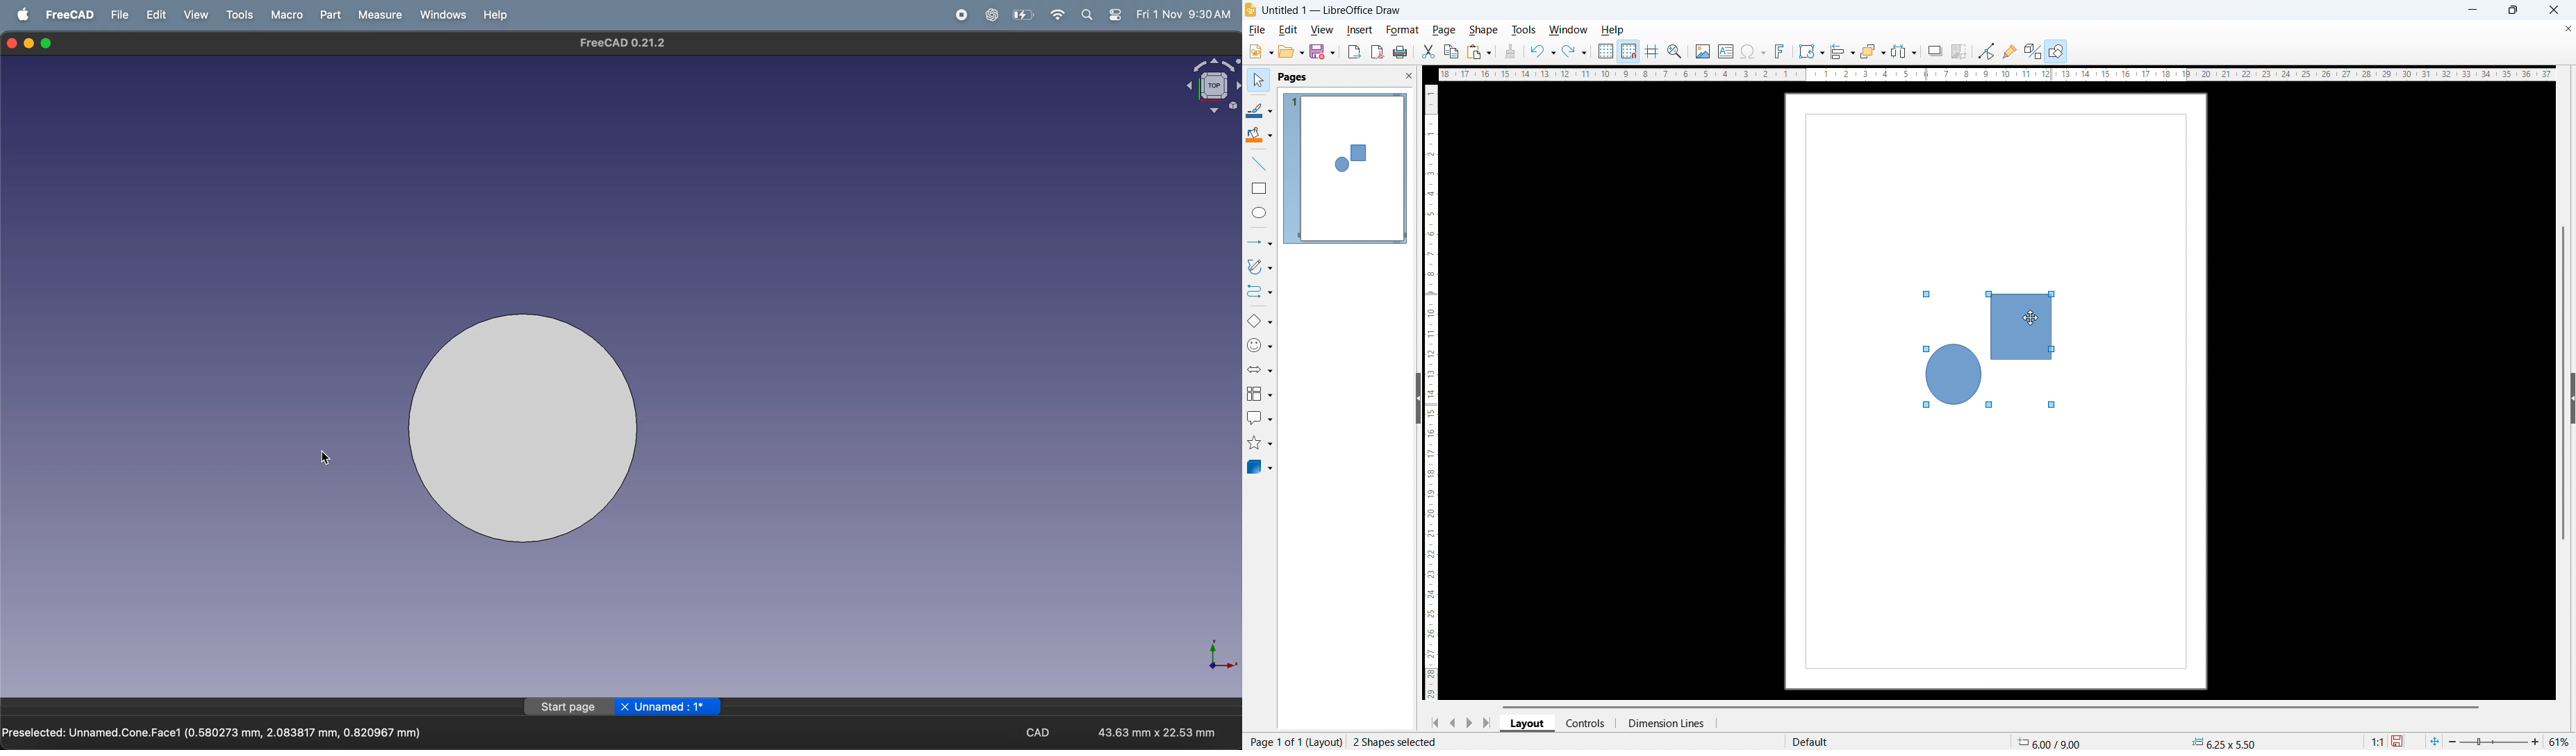 The height and width of the screenshot is (756, 2576). Describe the element at coordinates (2515, 10) in the screenshot. I see `maximize` at that location.